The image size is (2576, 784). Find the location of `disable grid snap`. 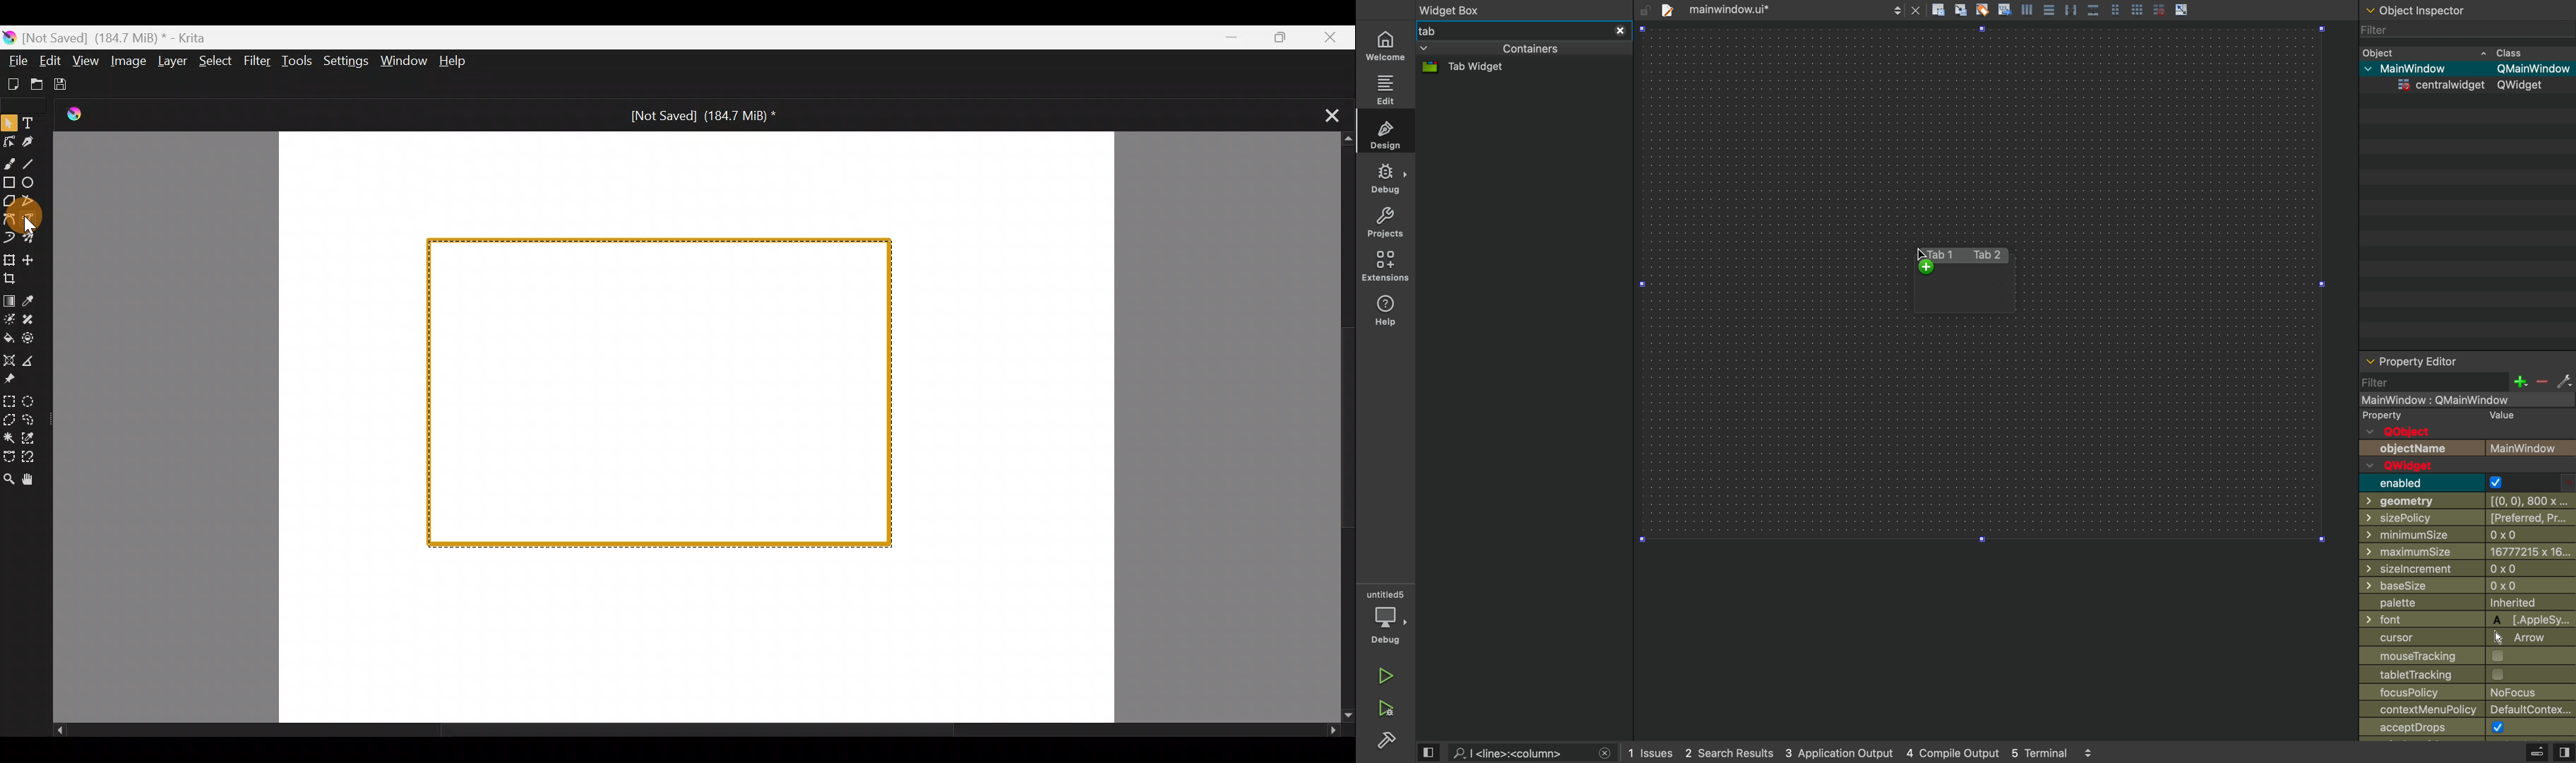

disable grid snap is located at coordinates (2159, 9).